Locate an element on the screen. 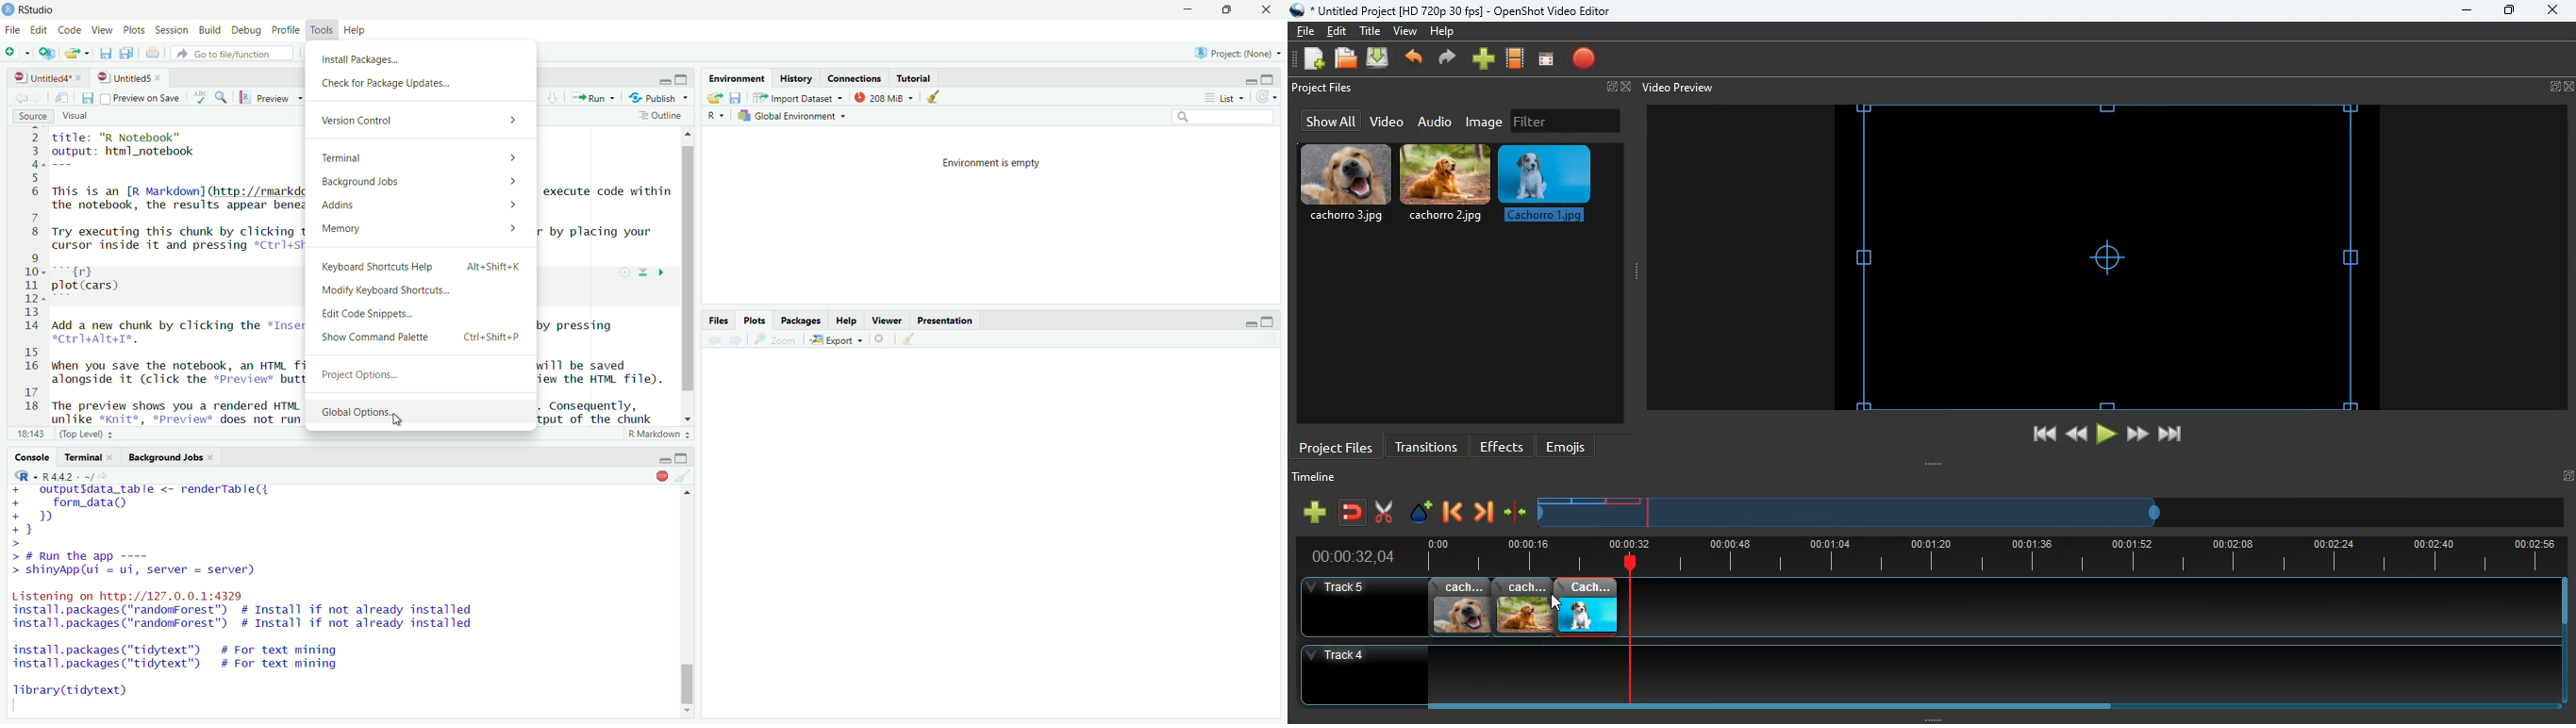 The width and height of the screenshot is (2576, 728). Publish is located at coordinates (659, 98).